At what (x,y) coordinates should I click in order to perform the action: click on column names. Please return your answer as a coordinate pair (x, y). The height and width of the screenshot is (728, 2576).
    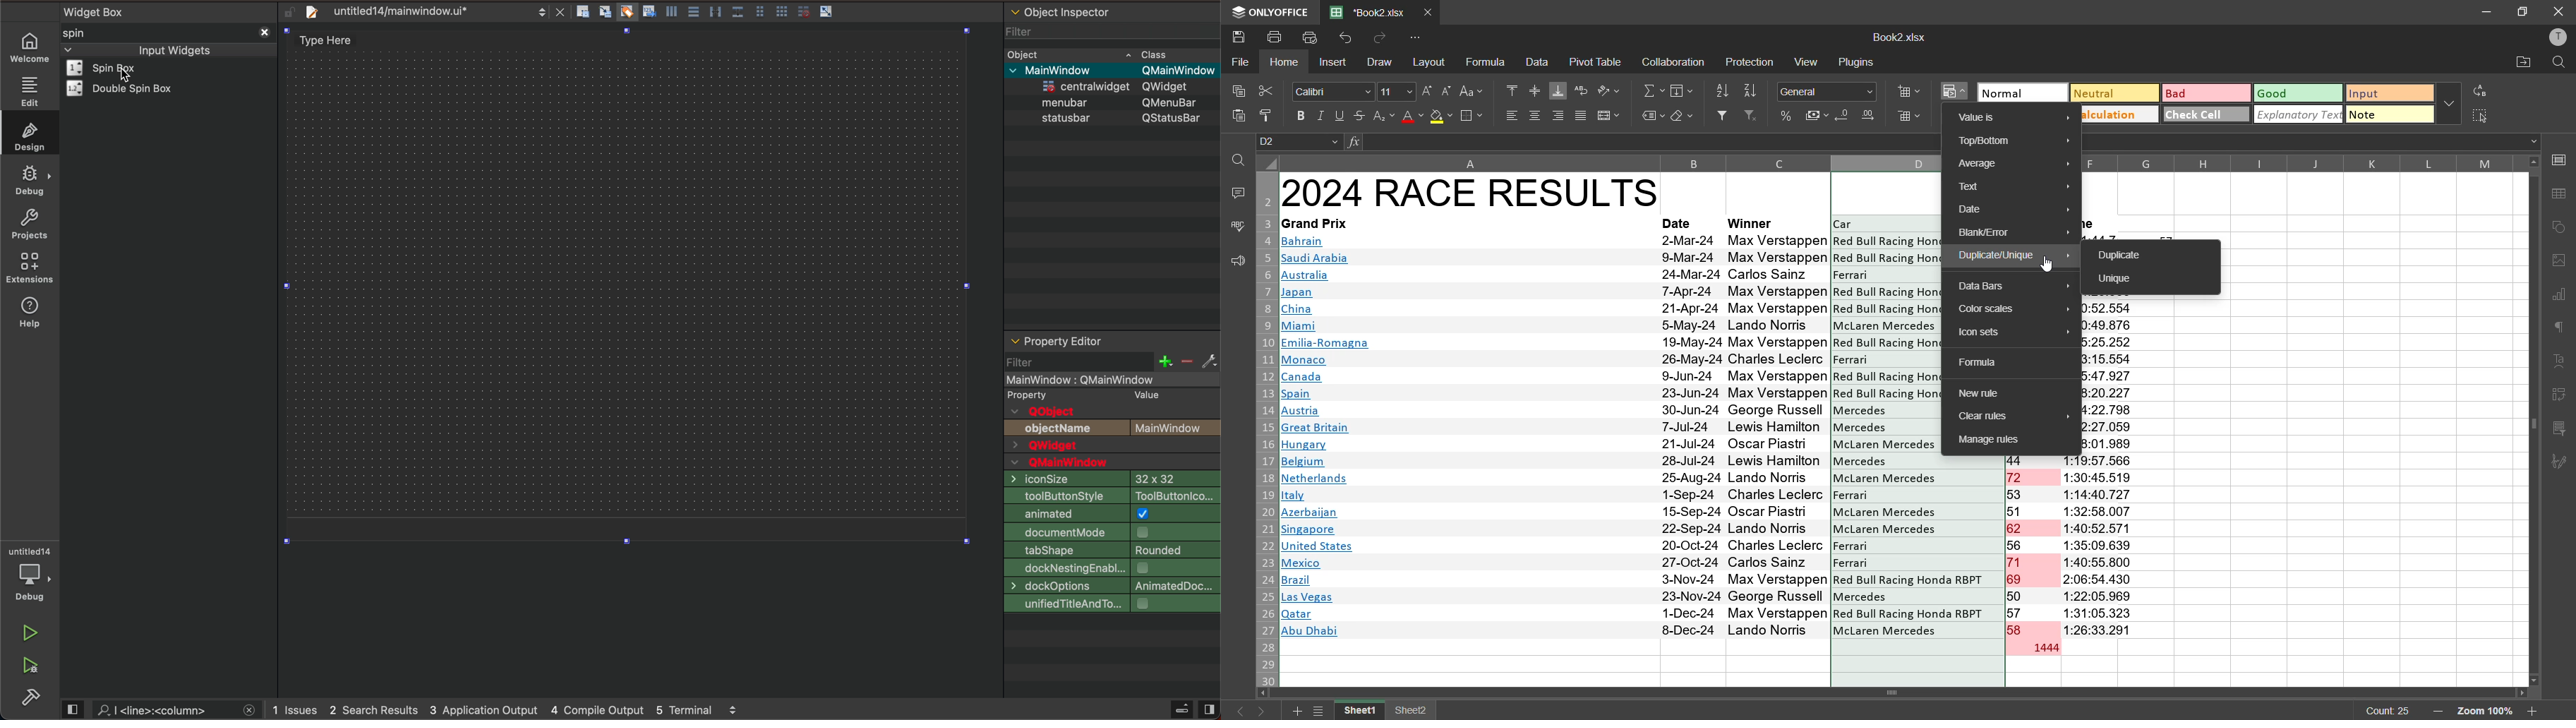
    Looking at the image, I should click on (1611, 162).